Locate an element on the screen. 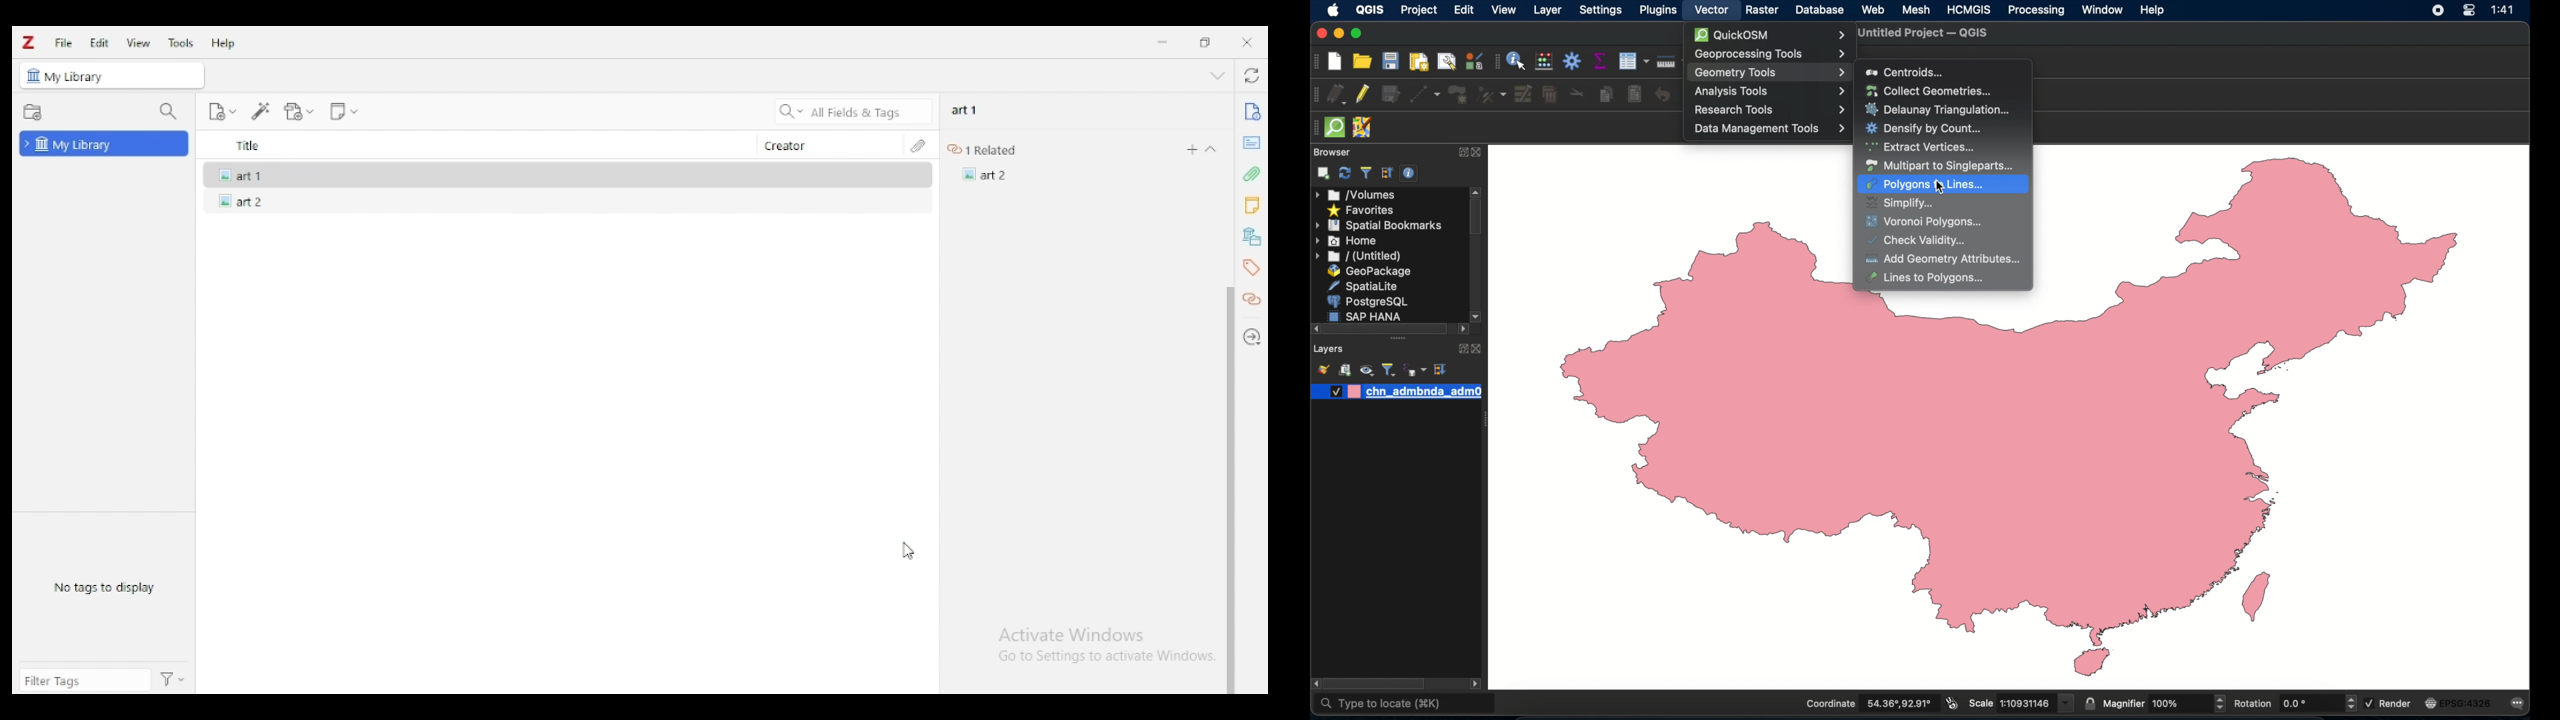  toolbox is located at coordinates (1573, 61).